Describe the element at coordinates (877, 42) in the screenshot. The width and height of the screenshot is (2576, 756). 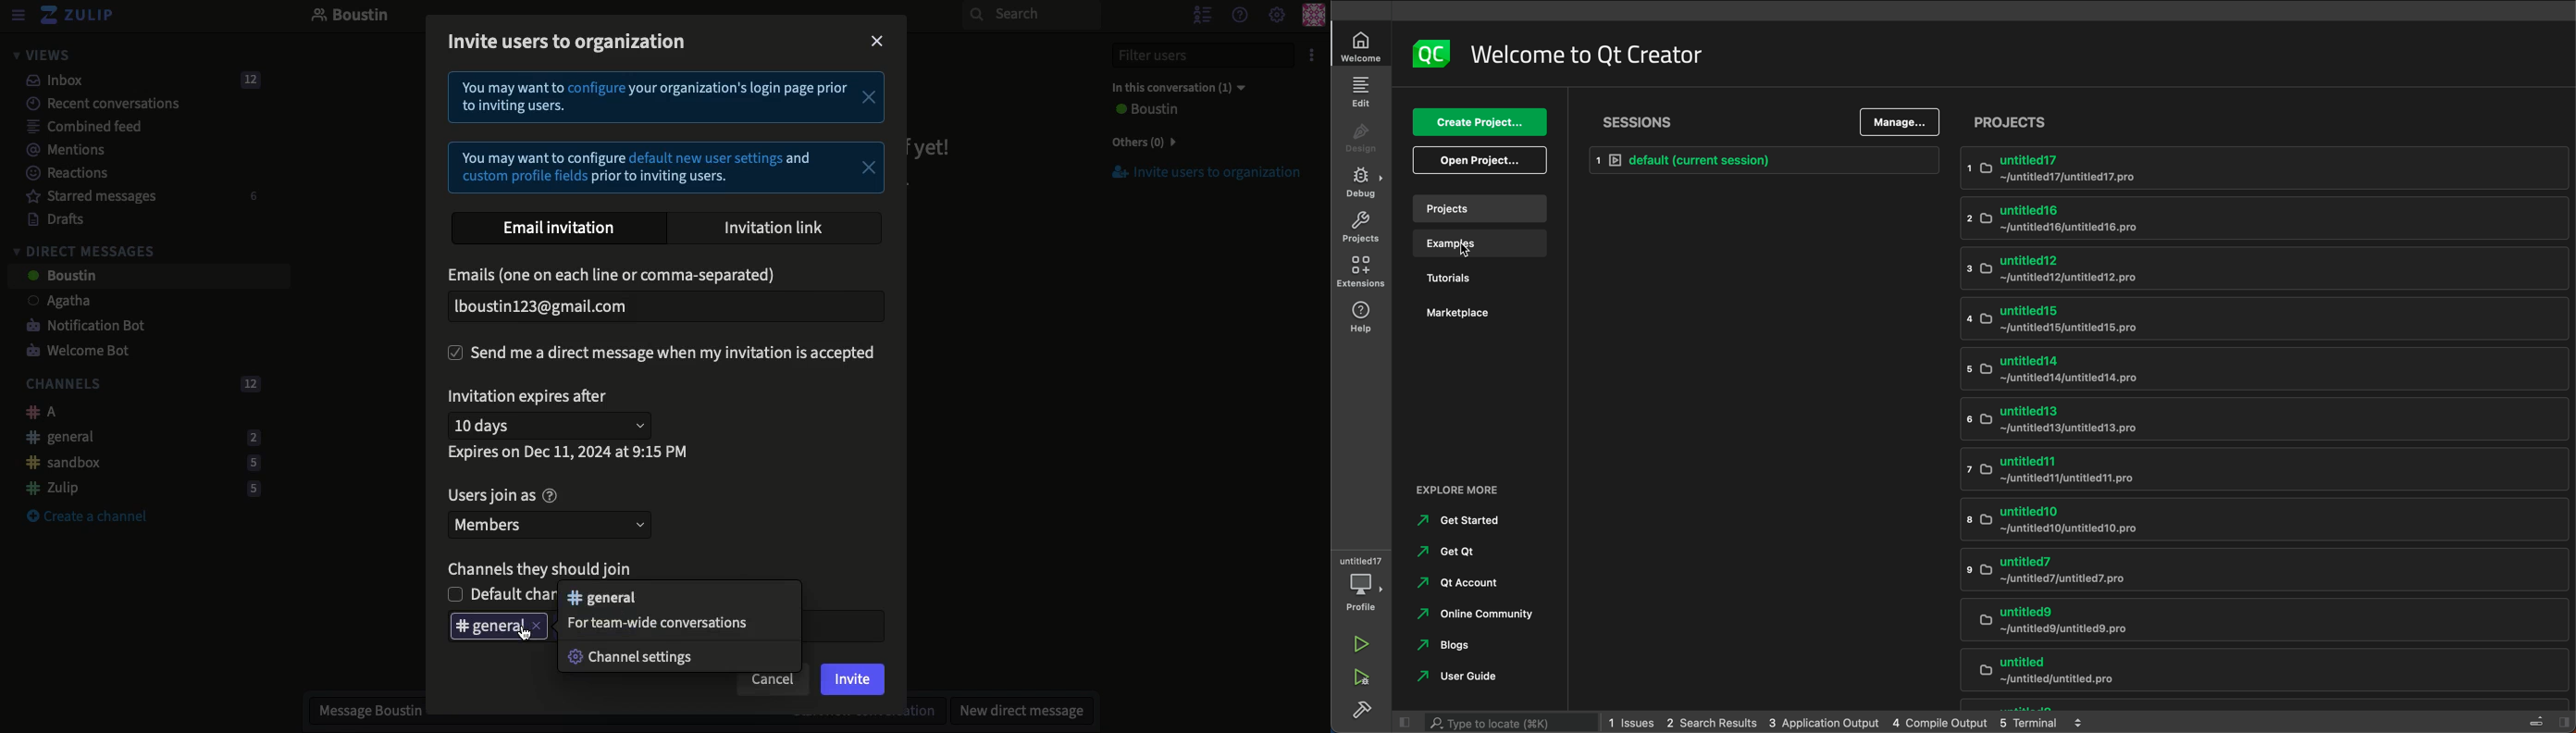
I see `` at that location.